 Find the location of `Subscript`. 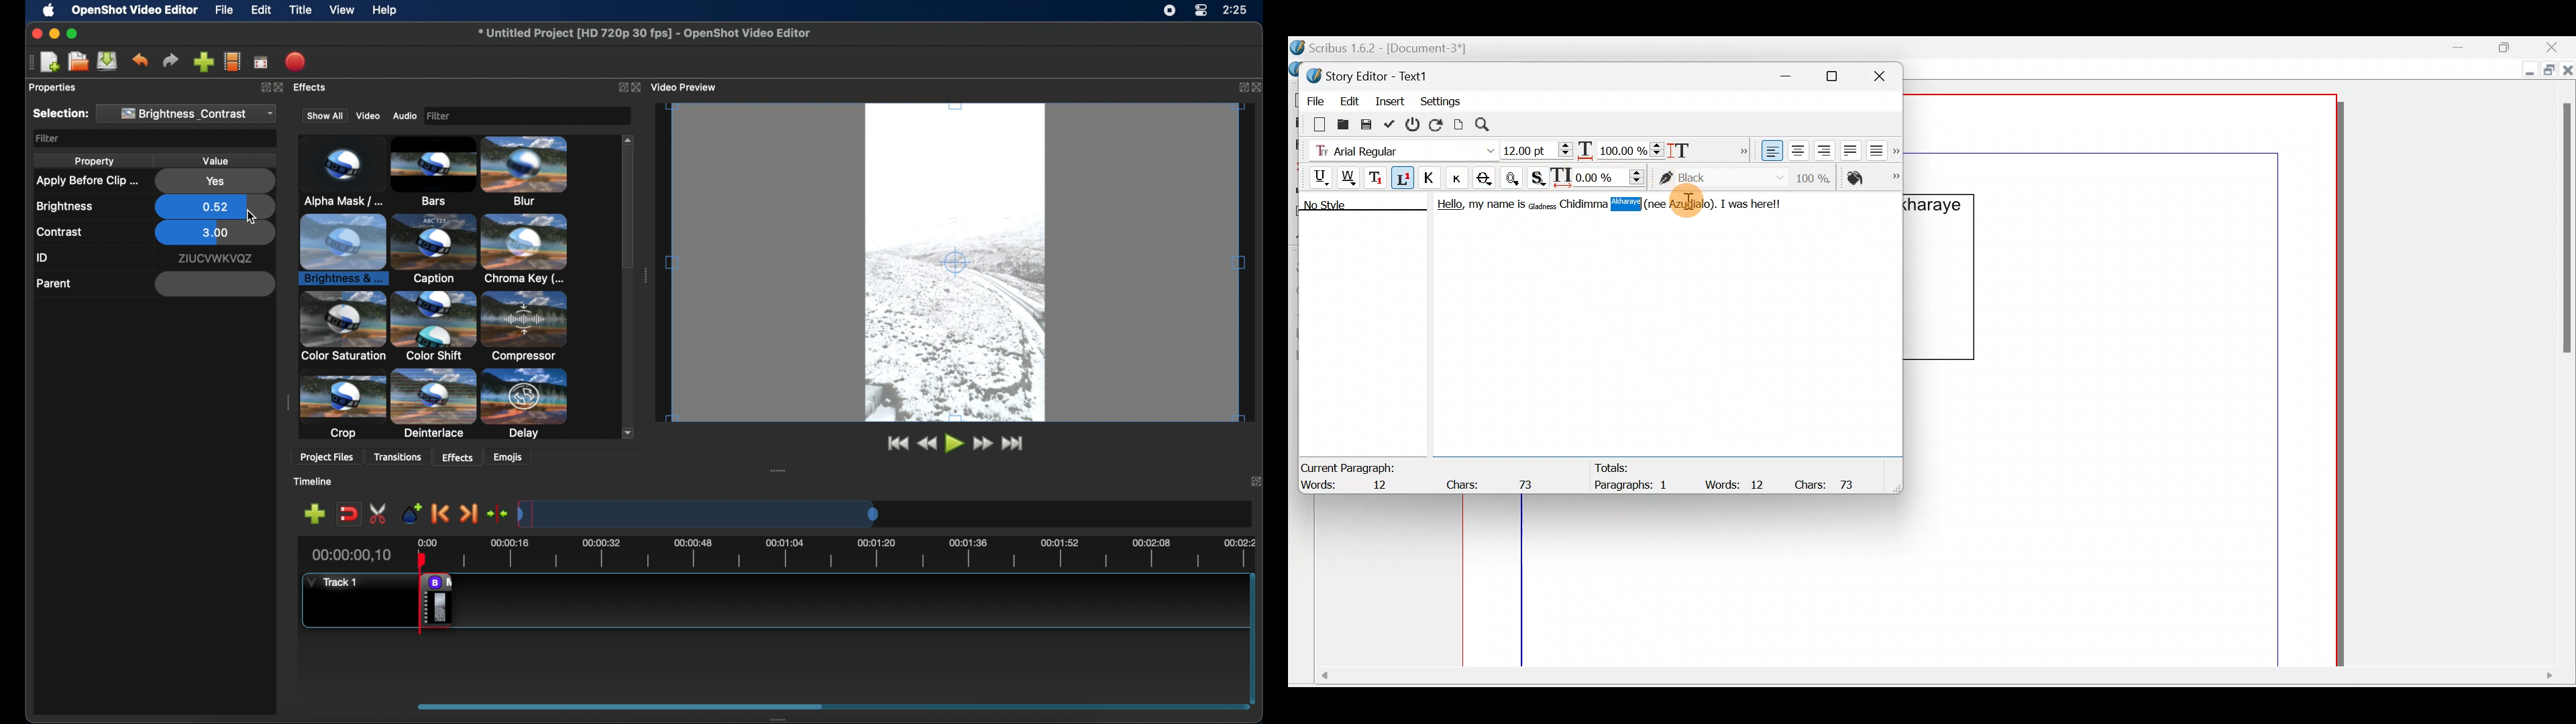

Subscript is located at coordinates (1377, 176).